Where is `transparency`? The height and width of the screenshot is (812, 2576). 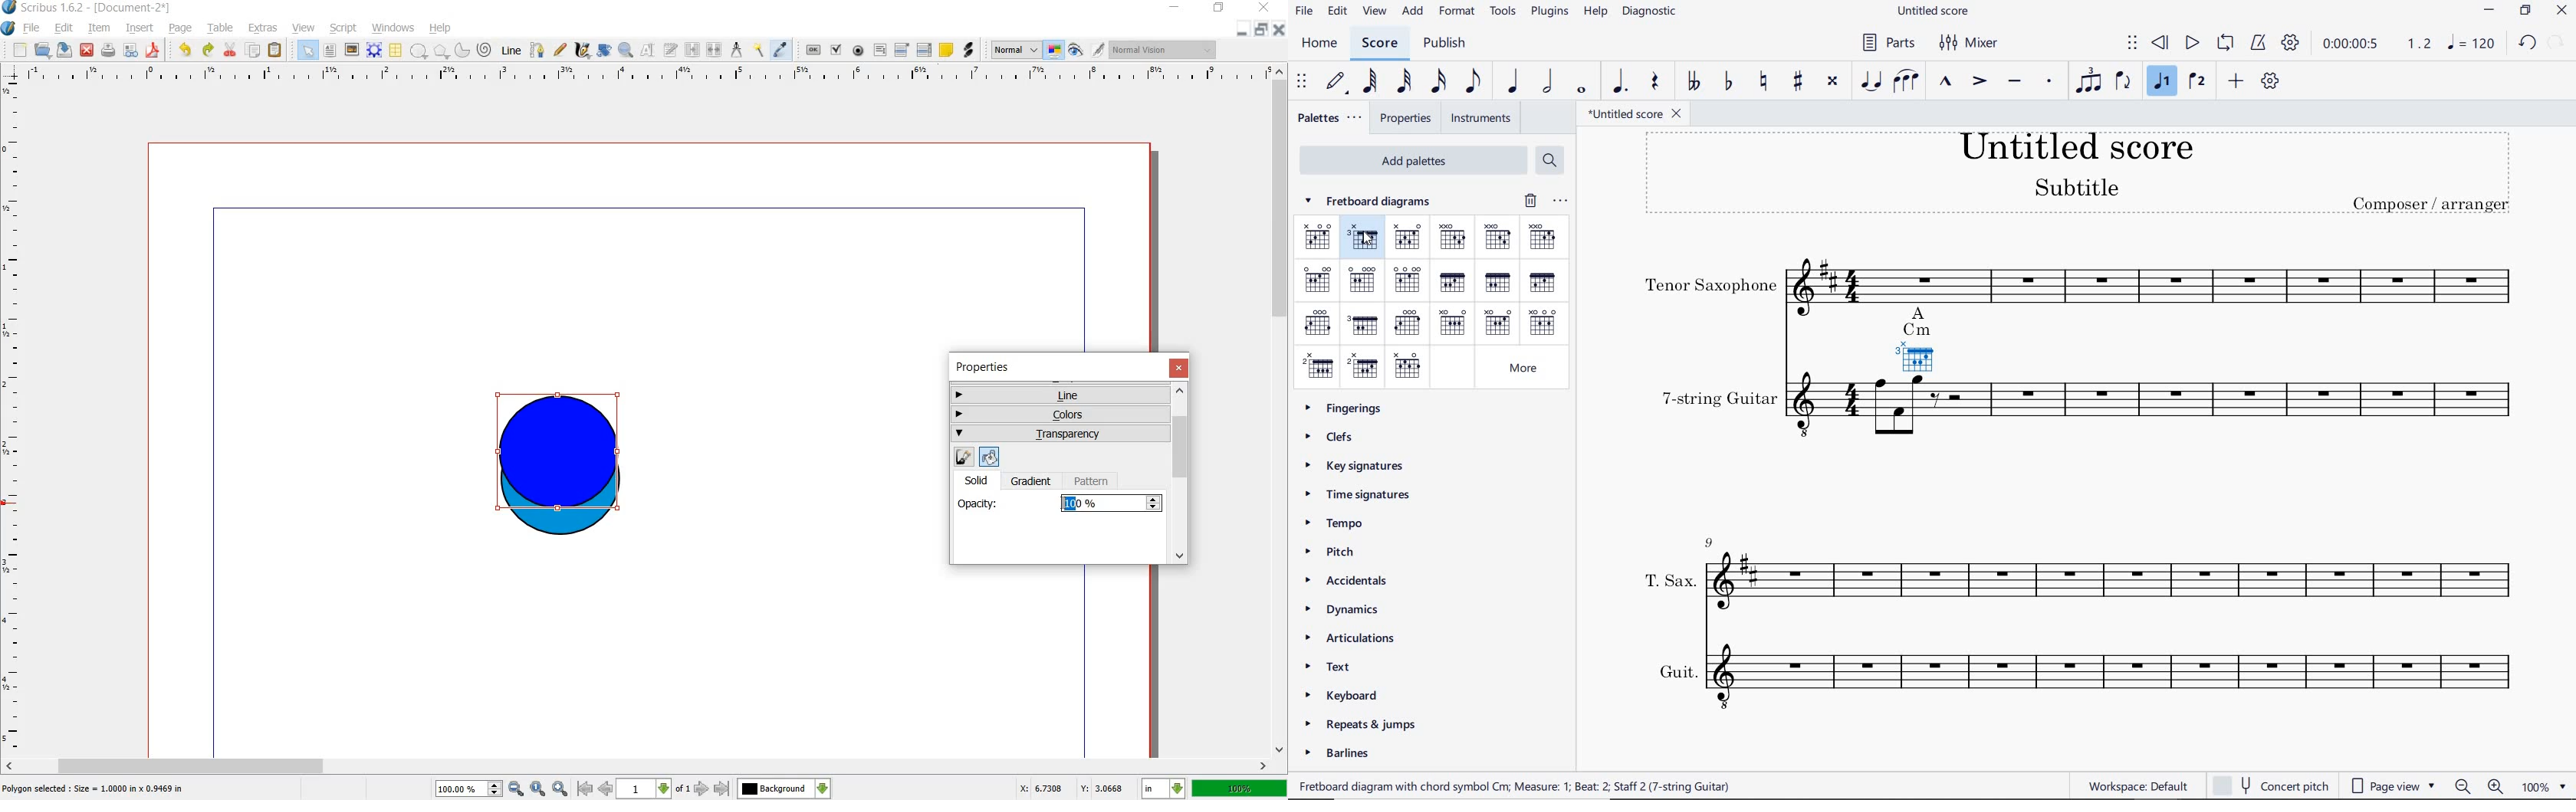 transparency is located at coordinates (1061, 434).